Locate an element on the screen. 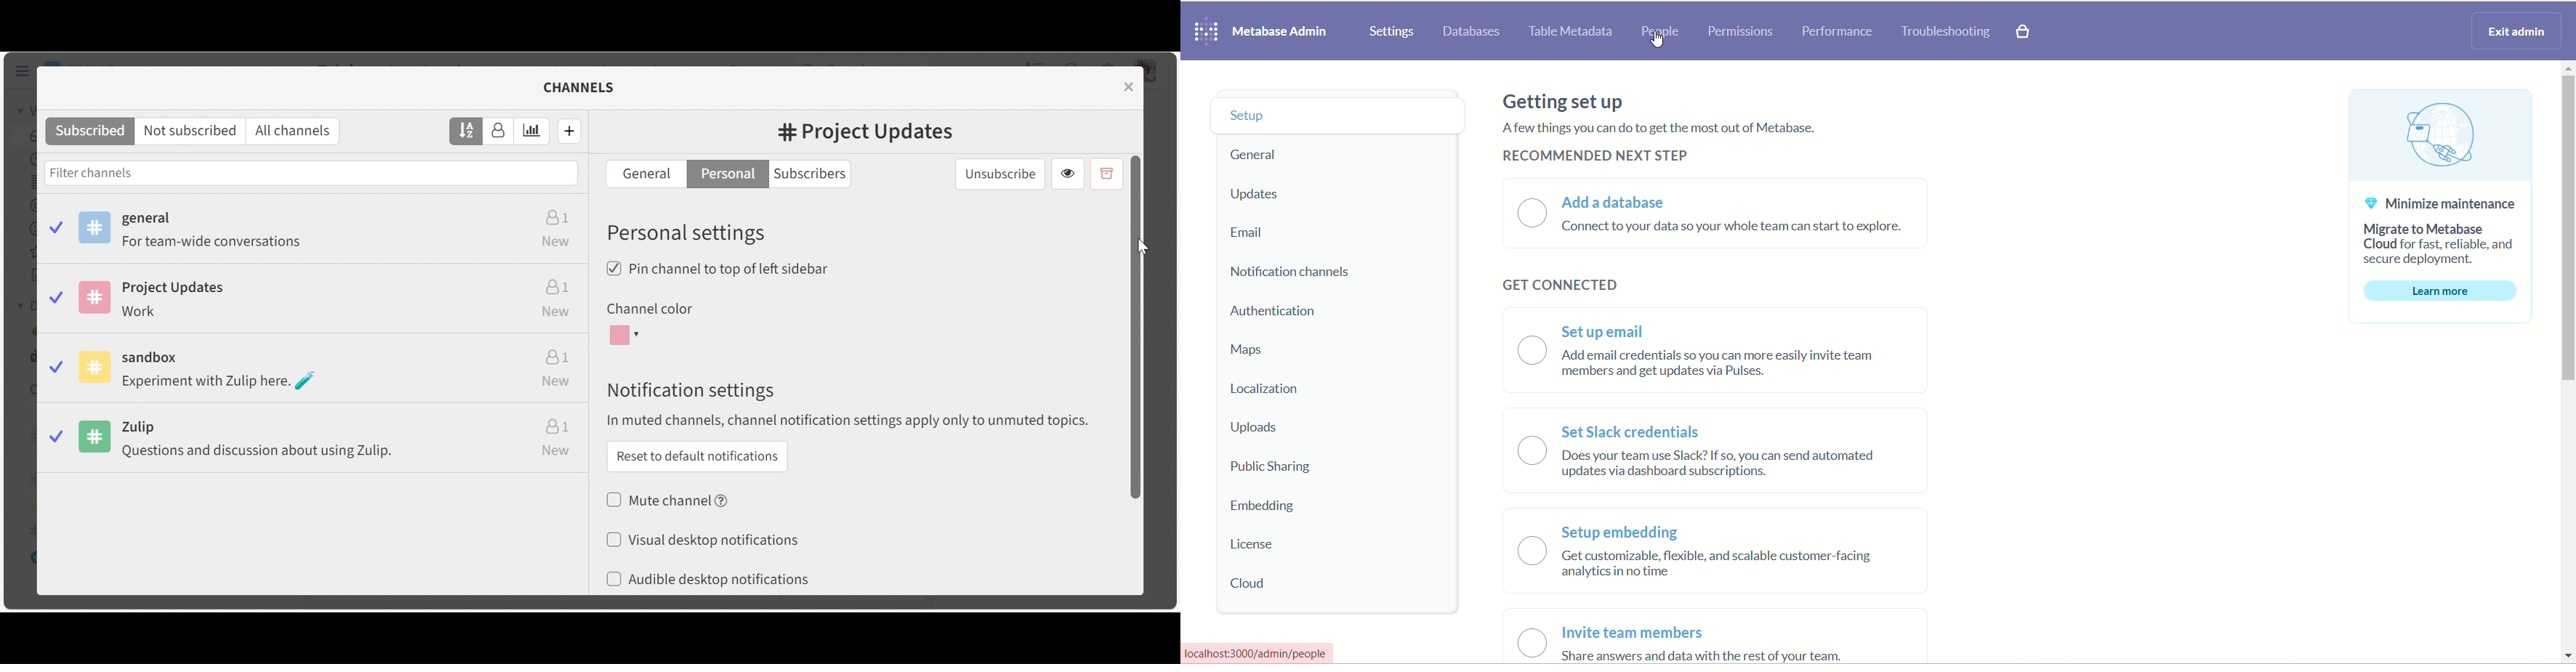 The height and width of the screenshot is (672, 2576). Create new channel is located at coordinates (570, 130).